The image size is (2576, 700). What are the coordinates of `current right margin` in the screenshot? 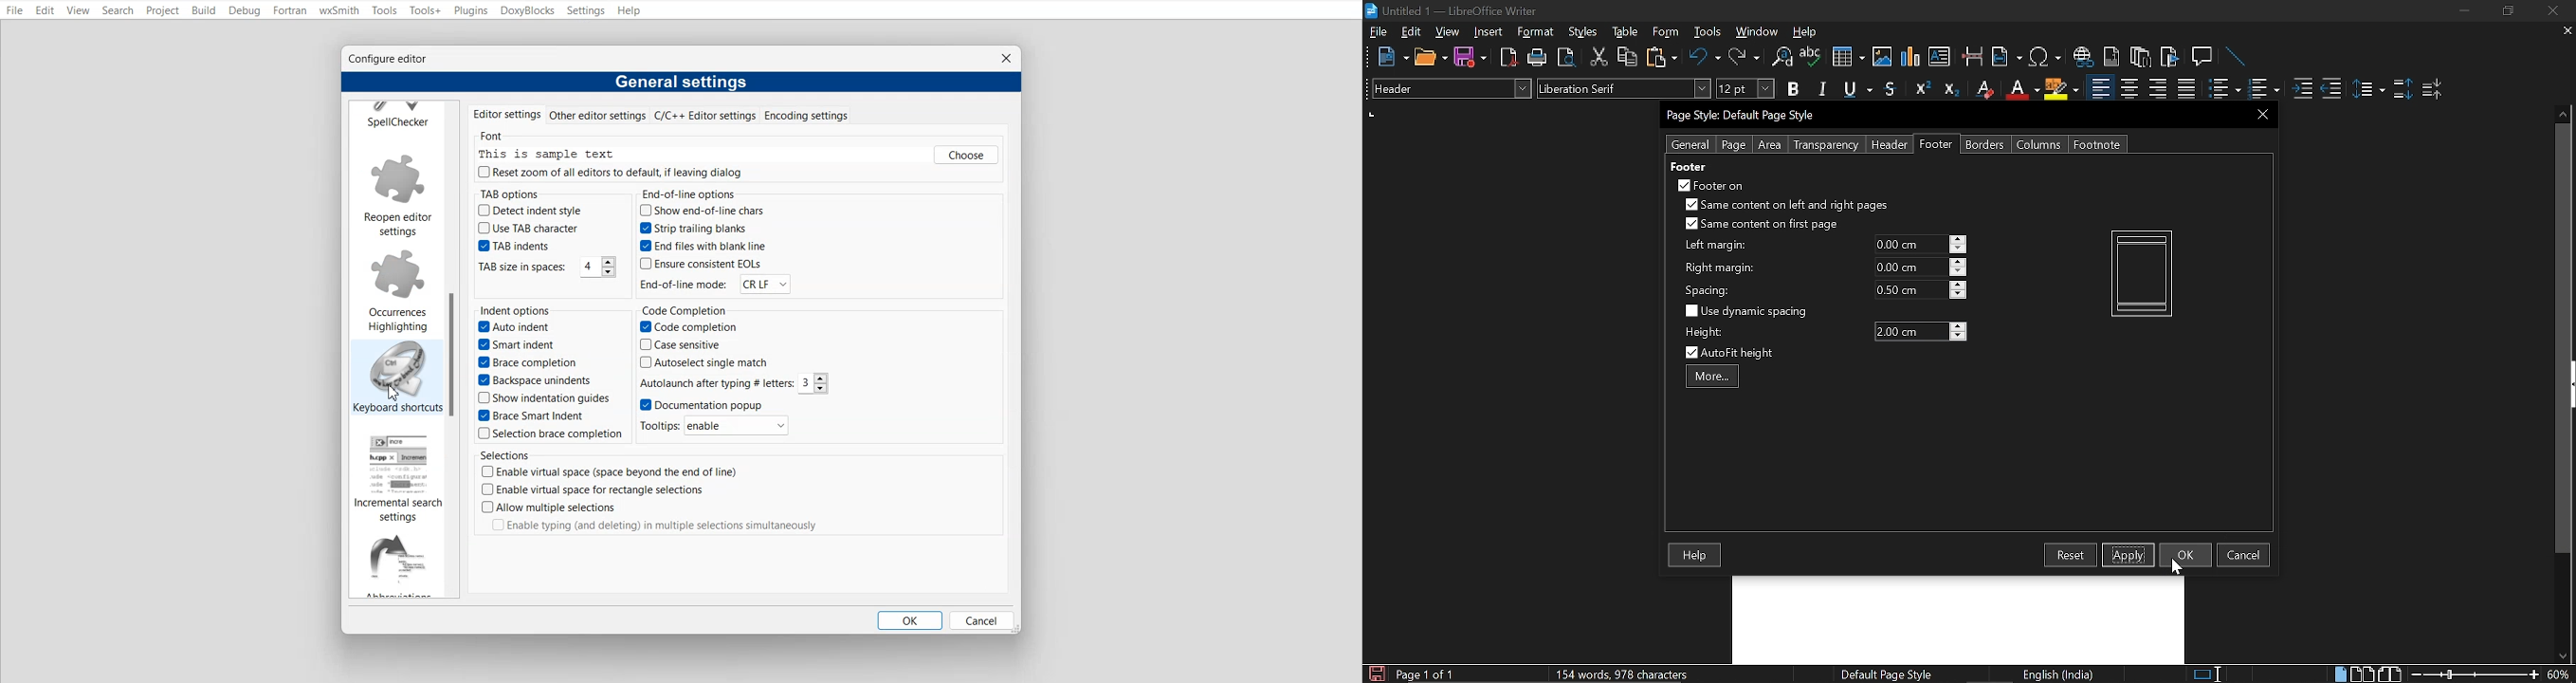 It's located at (1909, 267).